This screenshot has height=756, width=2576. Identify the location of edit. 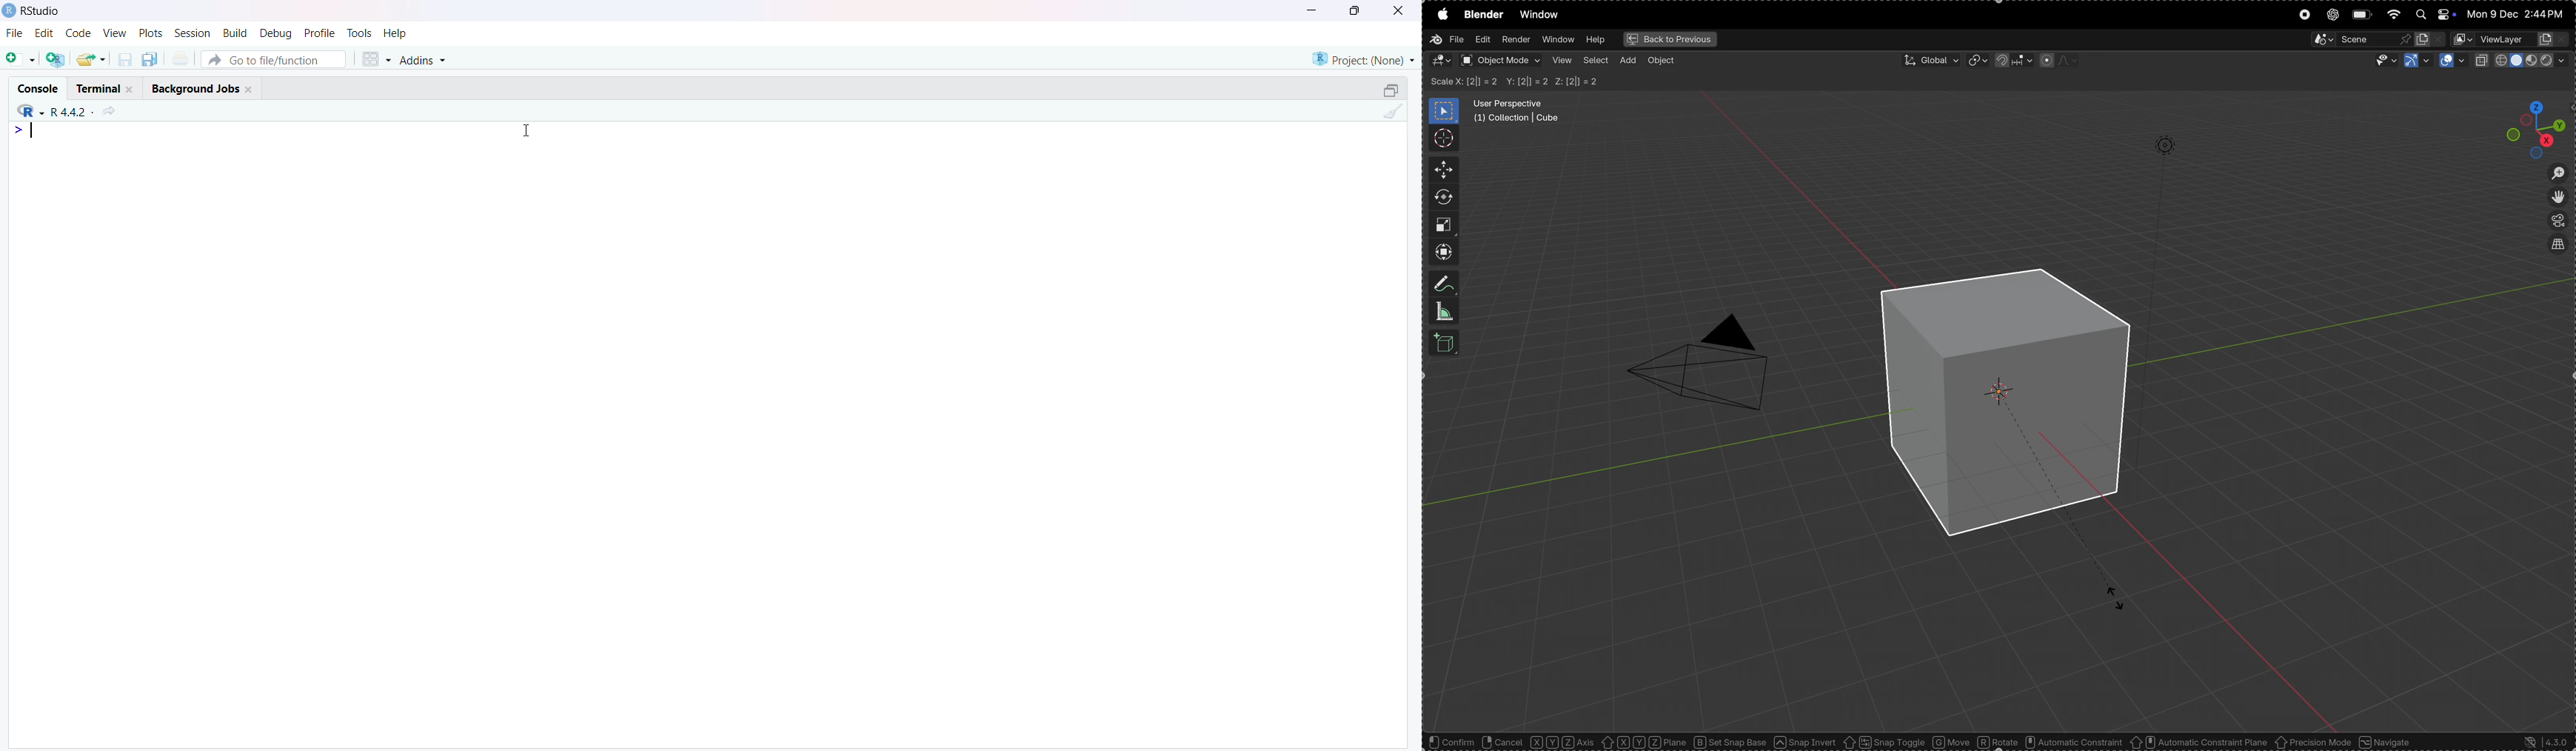
(1480, 40).